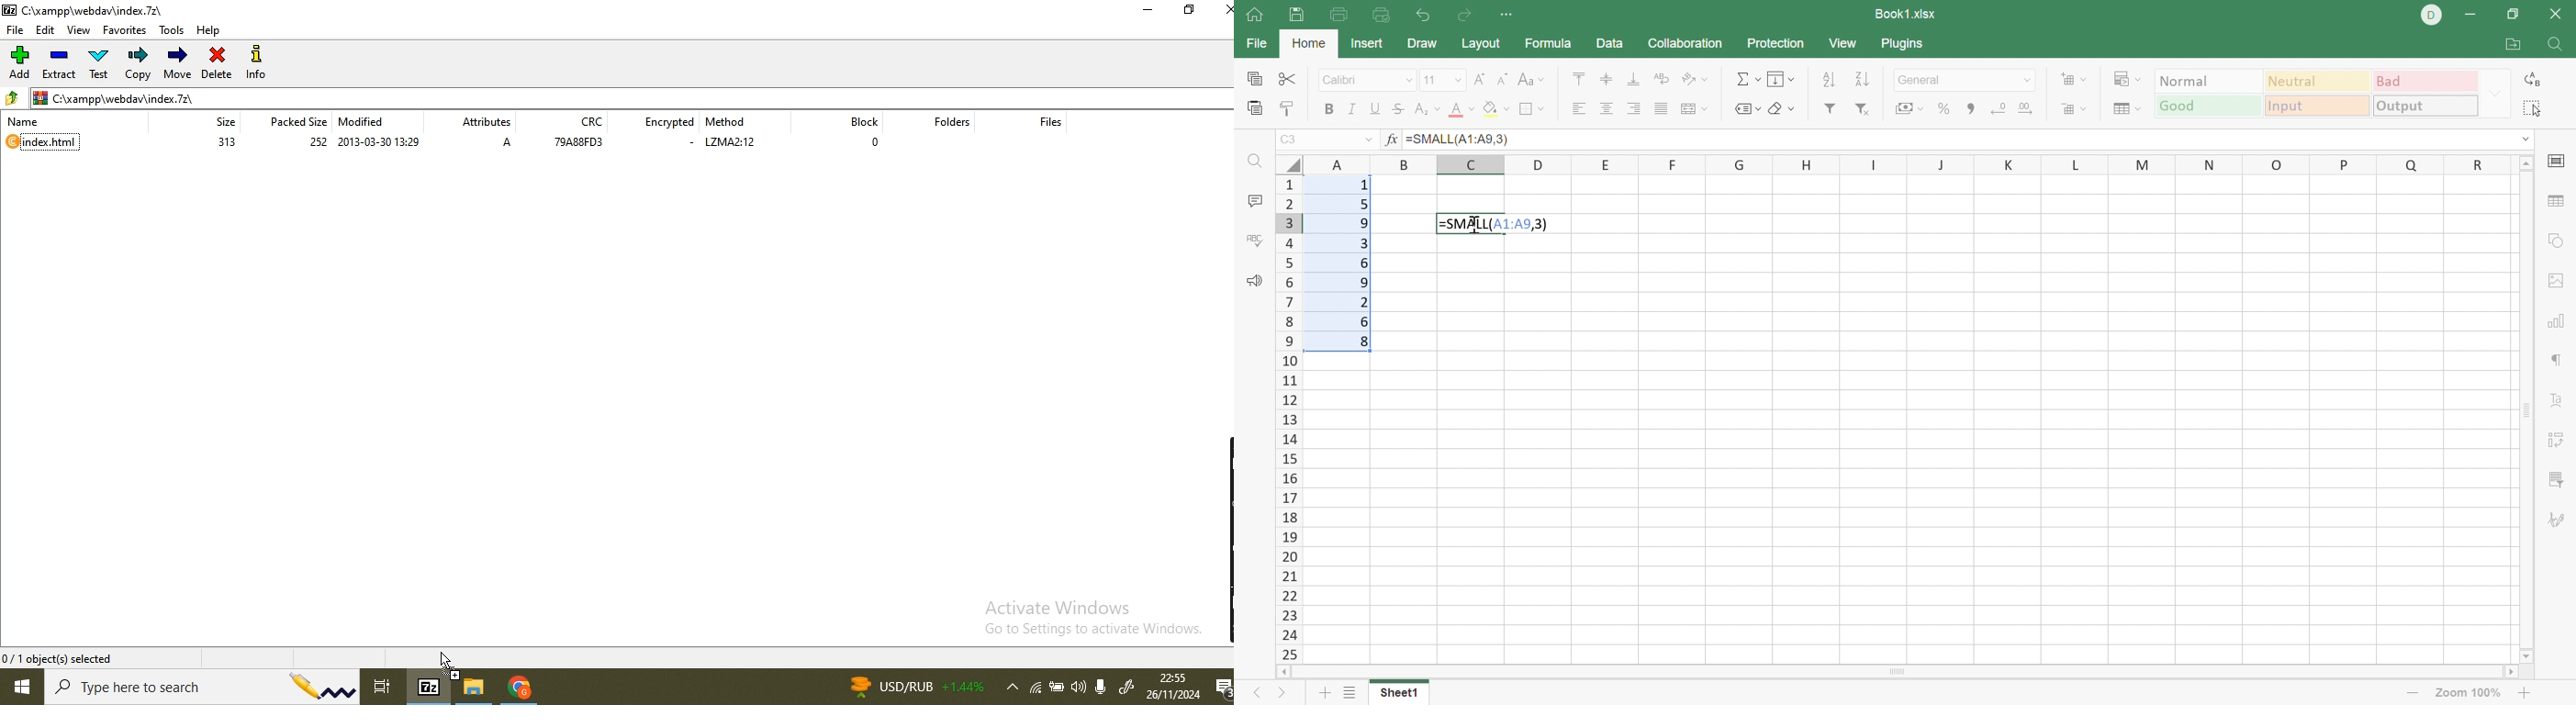  What do you see at coordinates (1363, 263) in the screenshot?
I see `6` at bounding box center [1363, 263].